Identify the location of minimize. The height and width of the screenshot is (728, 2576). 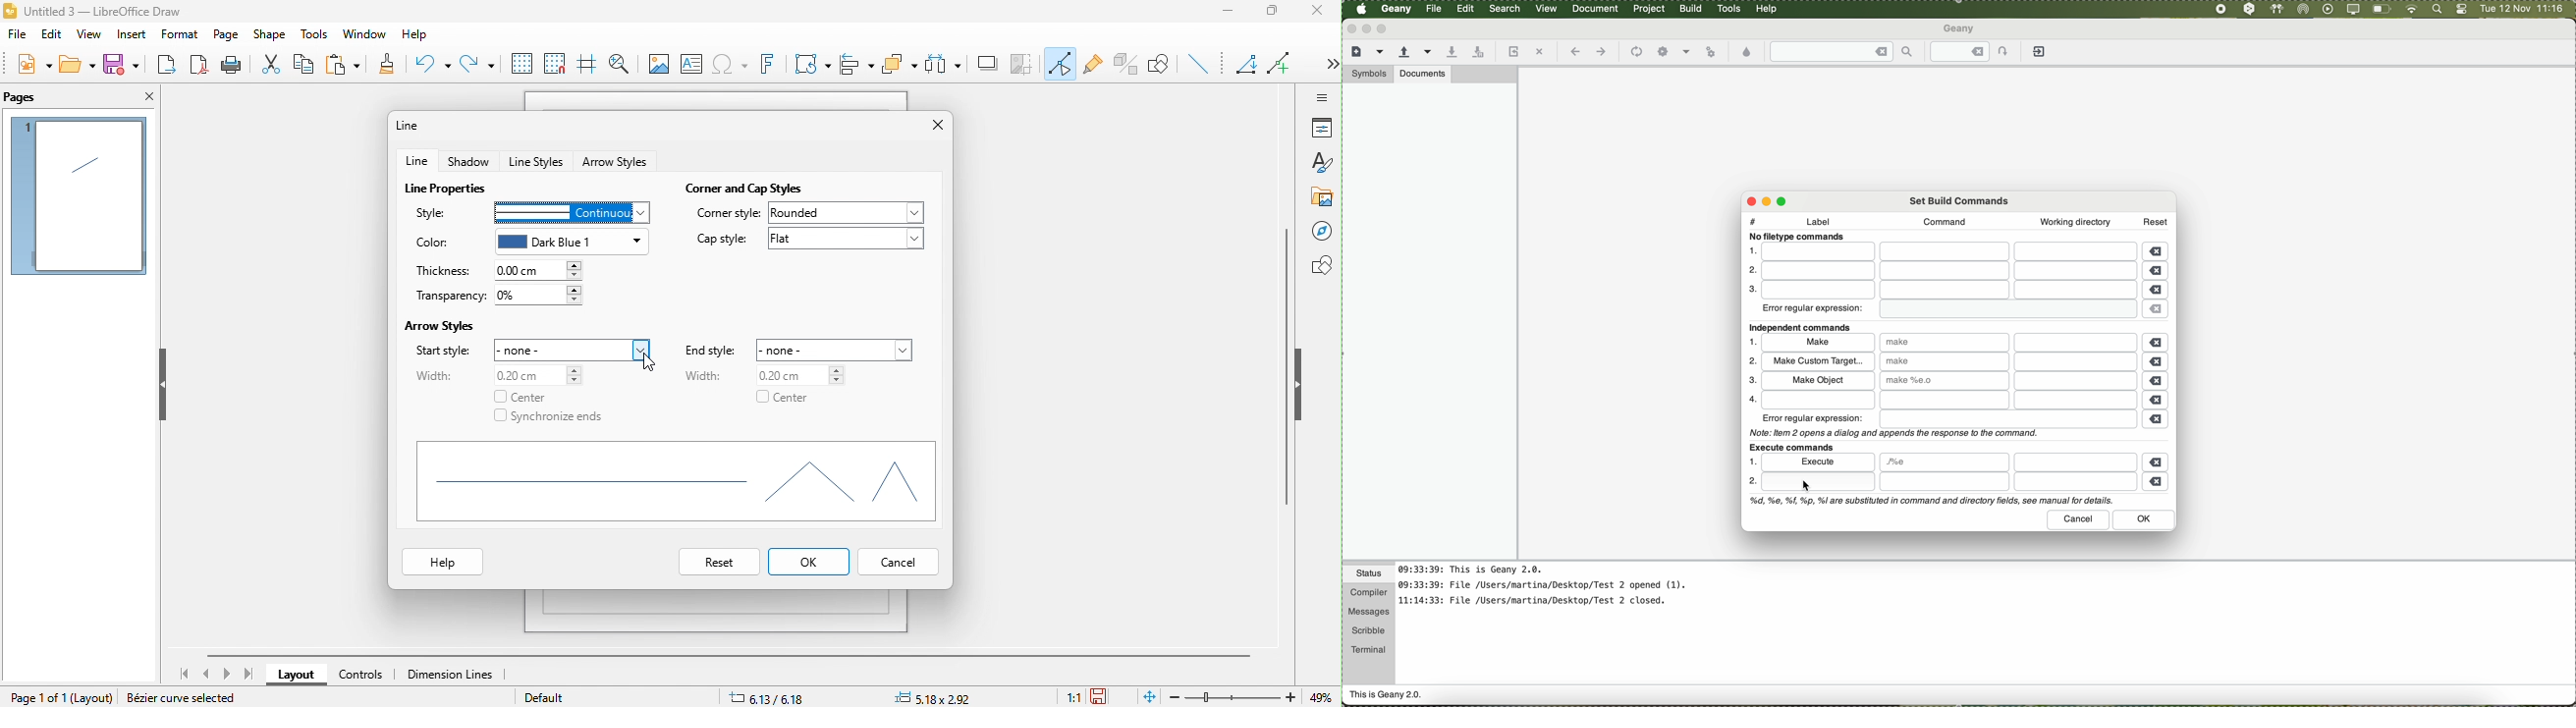
(1770, 201).